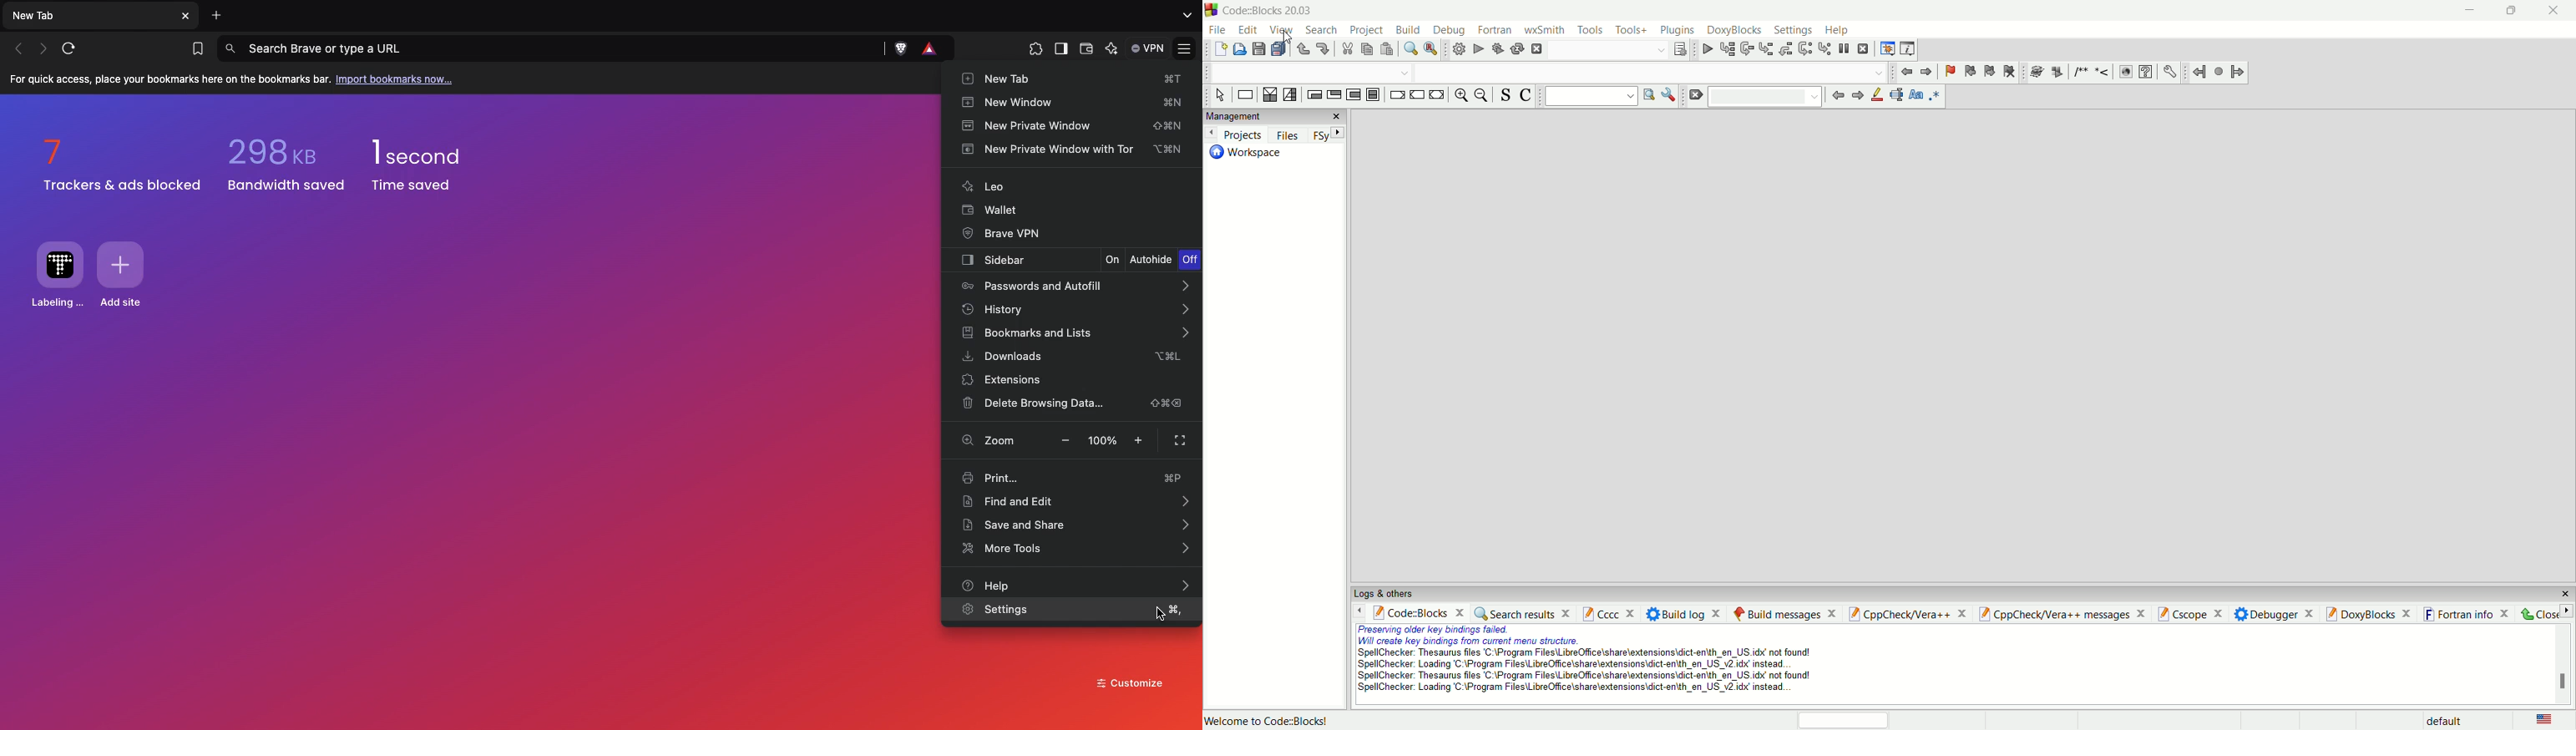 This screenshot has width=2576, height=756. What do you see at coordinates (1366, 49) in the screenshot?
I see `copy` at bounding box center [1366, 49].